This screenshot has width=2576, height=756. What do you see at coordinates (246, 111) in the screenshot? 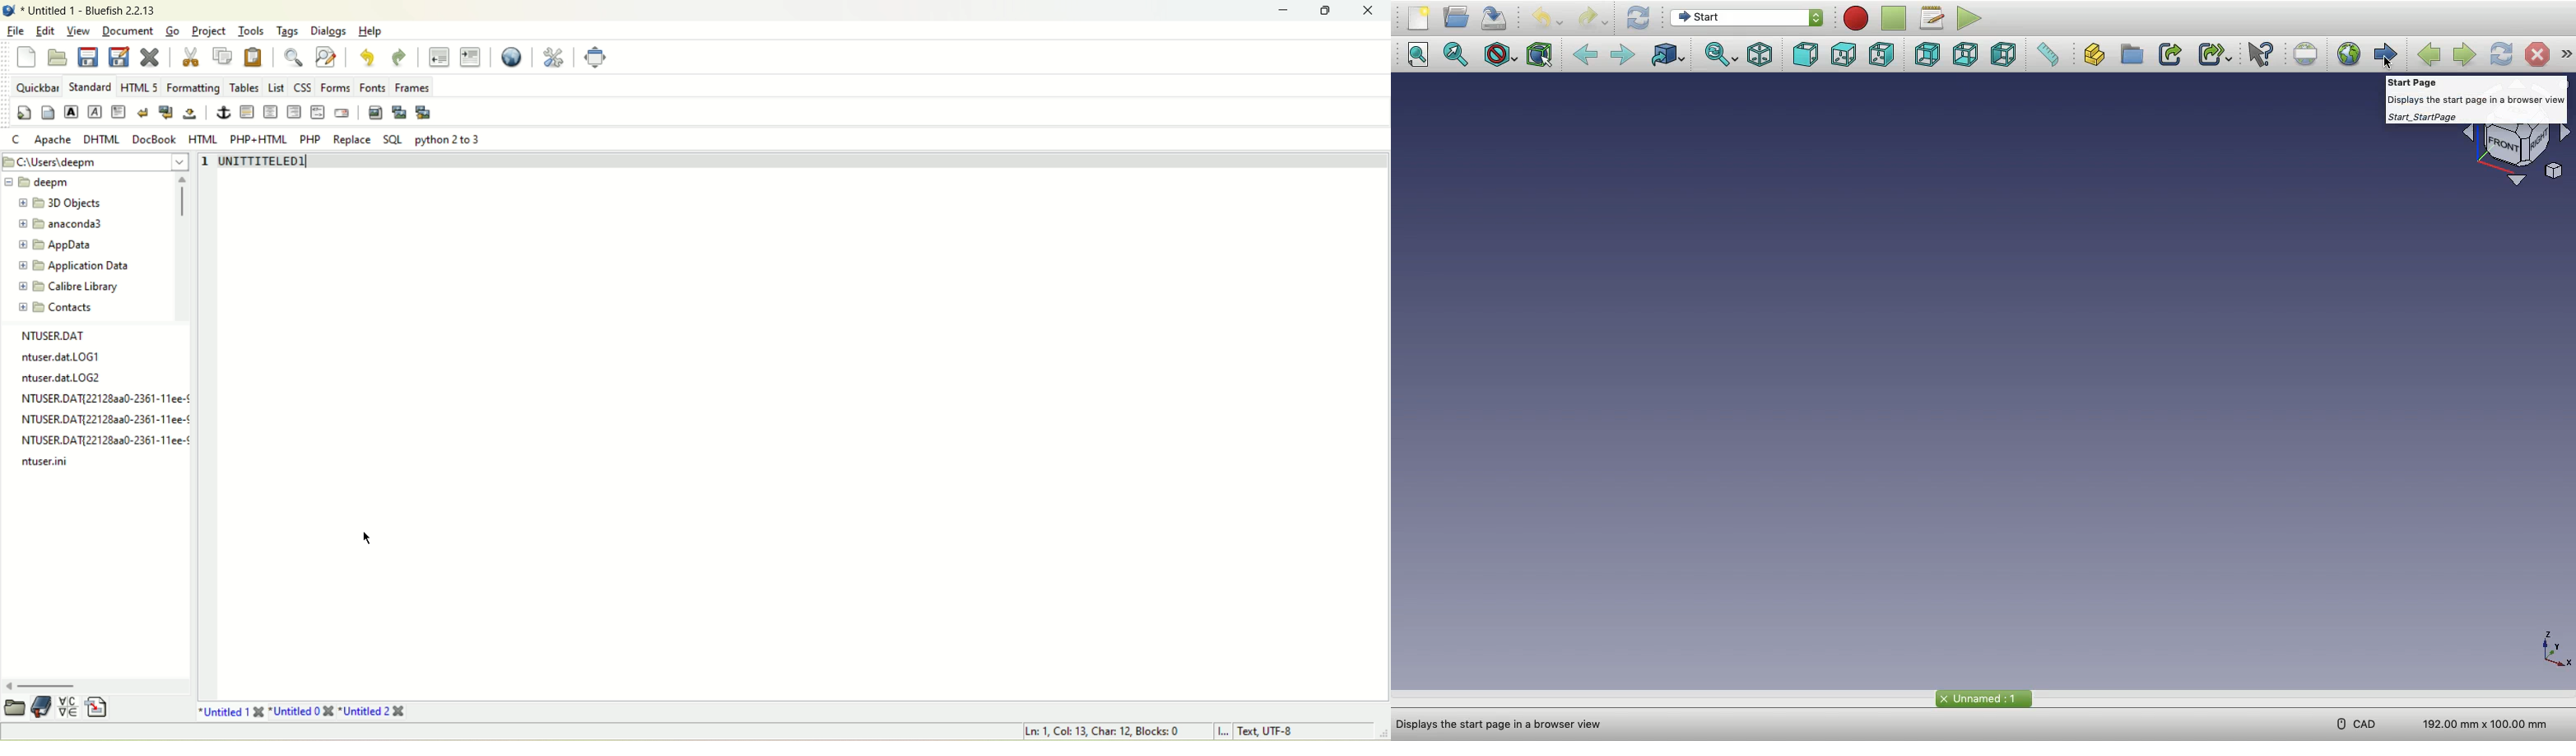
I see `horizontal rule` at bounding box center [246, 111].